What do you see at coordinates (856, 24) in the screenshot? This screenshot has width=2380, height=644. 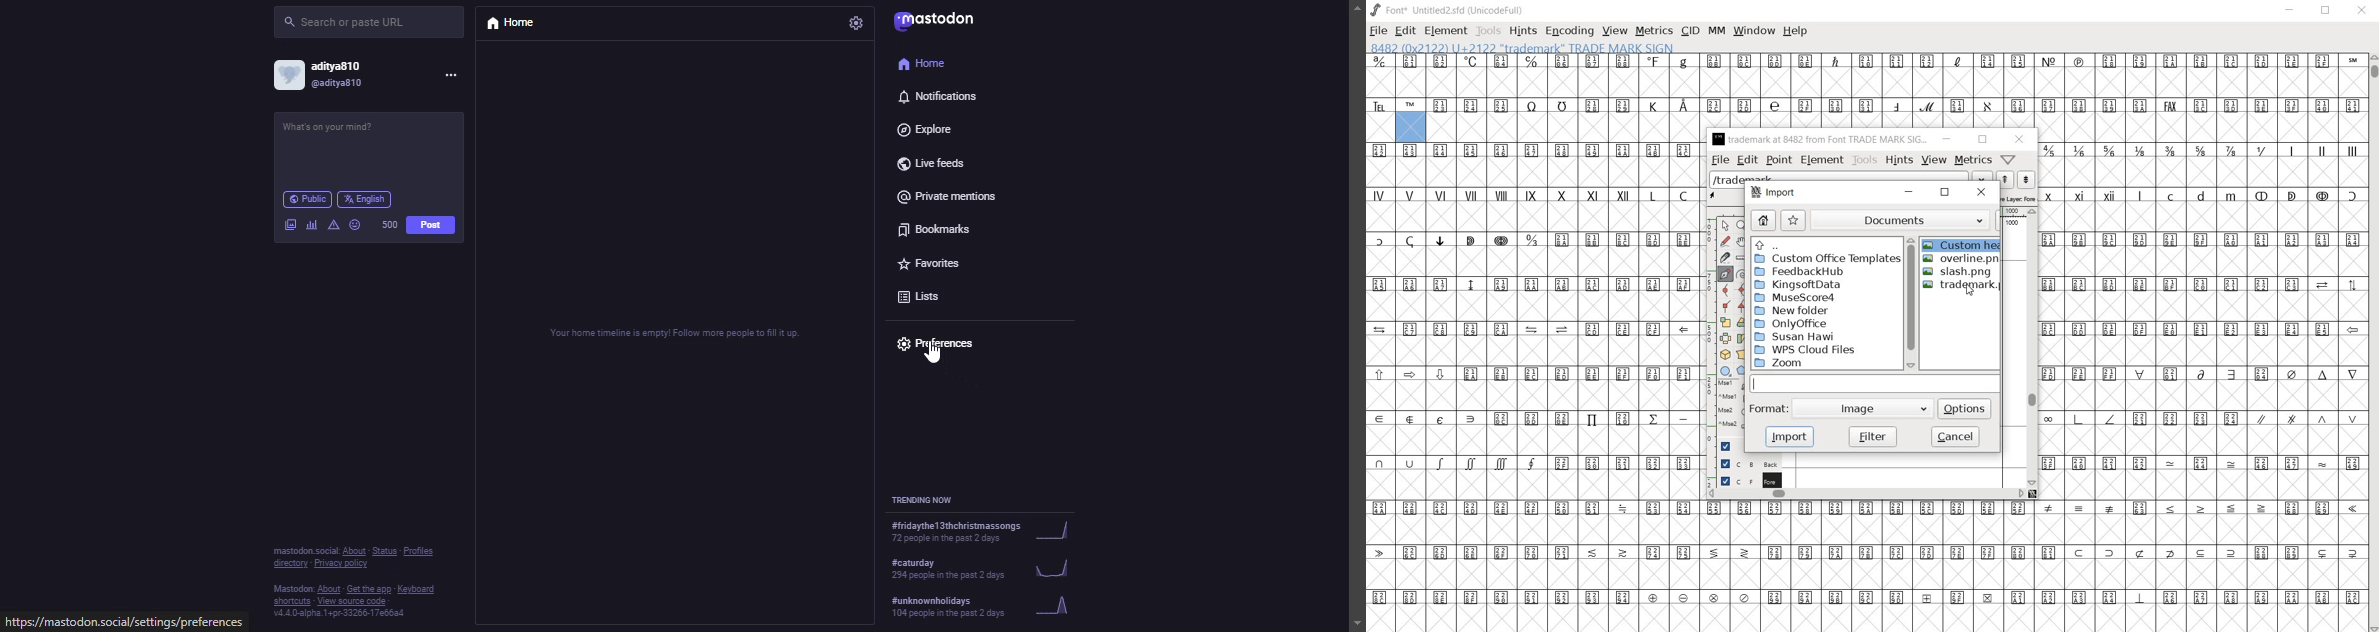 I see `settings` at bounding box center [856, 24].